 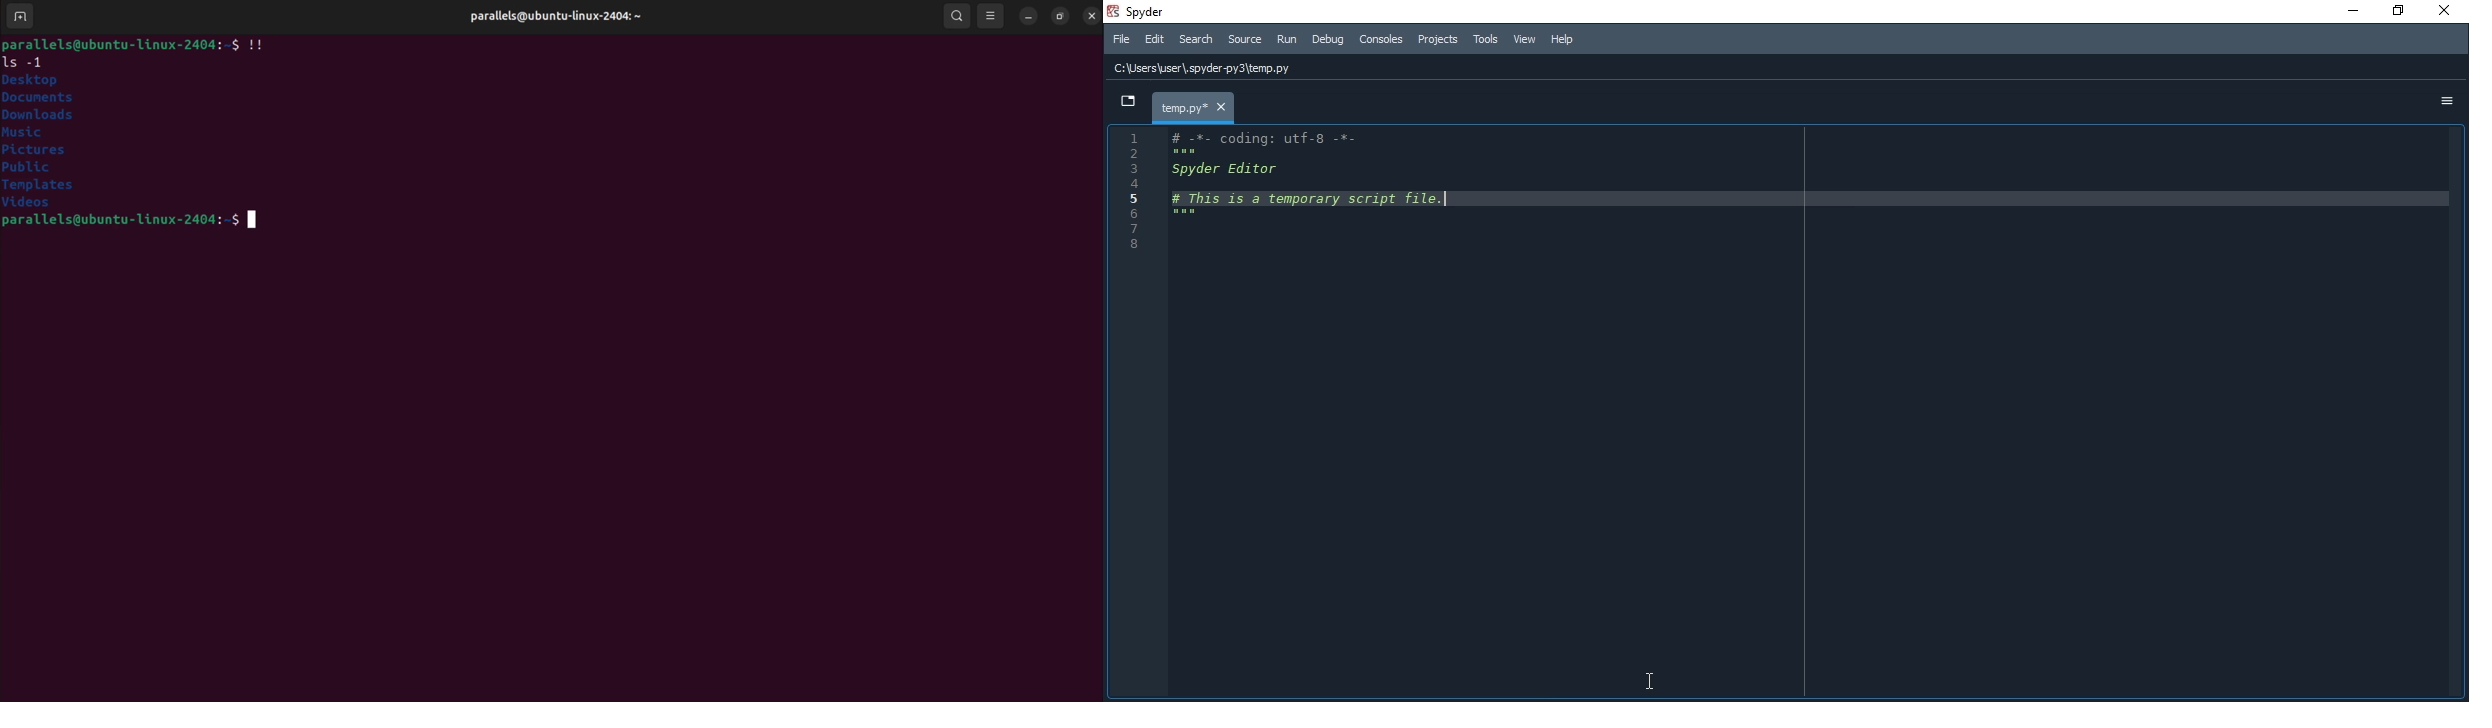 What do you see at coordinates (1287, 39) in the screenshot?
I see `Run` at bounding box center [1287, 39].